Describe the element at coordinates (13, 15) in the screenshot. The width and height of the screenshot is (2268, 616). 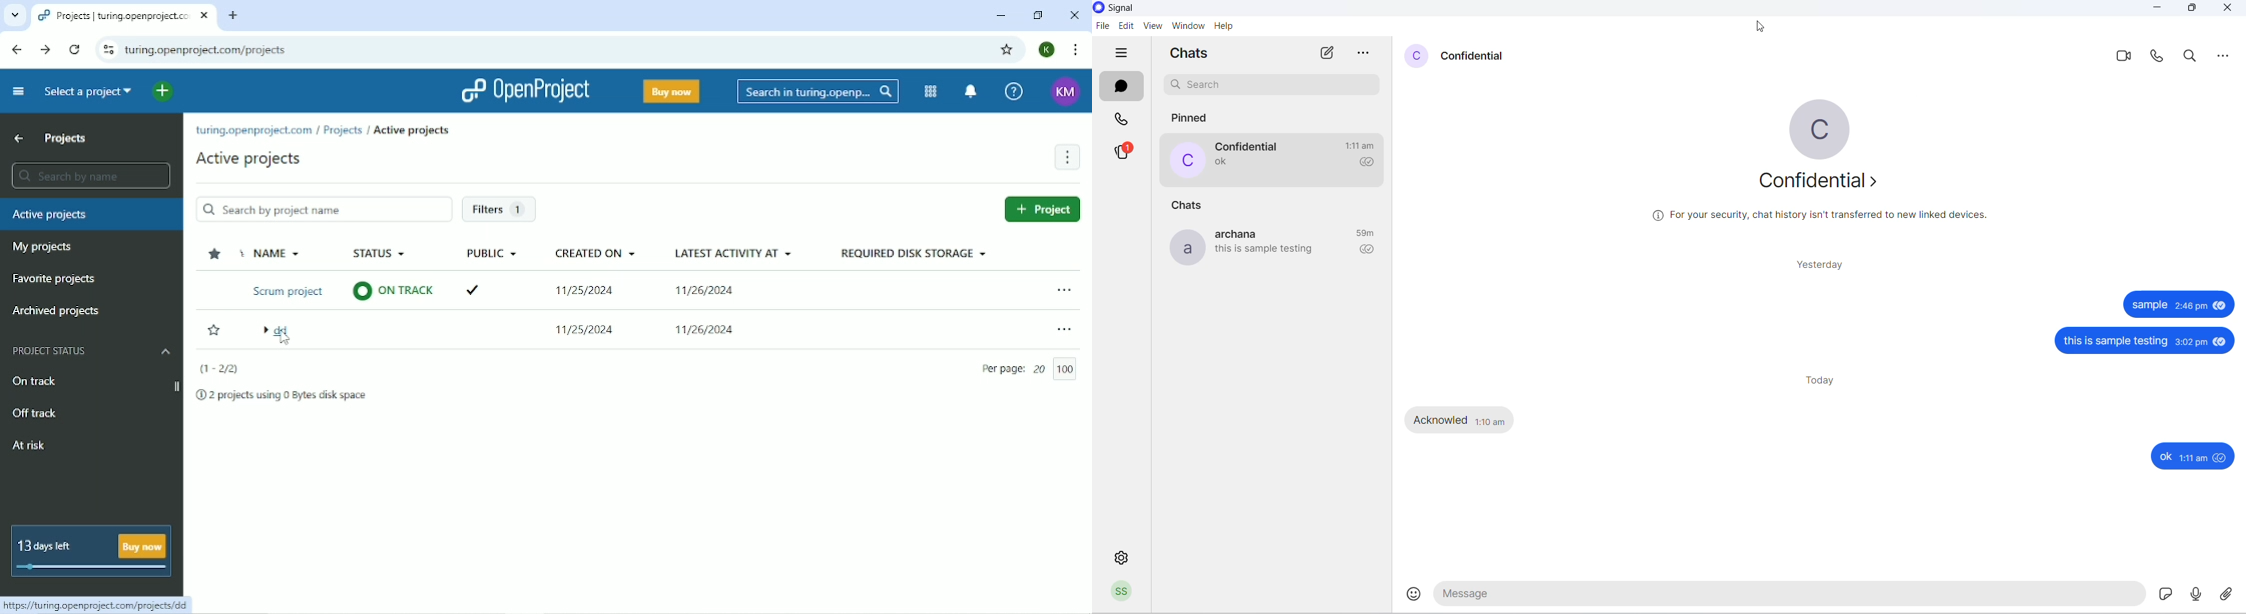
I see `Search tabs` at that location.